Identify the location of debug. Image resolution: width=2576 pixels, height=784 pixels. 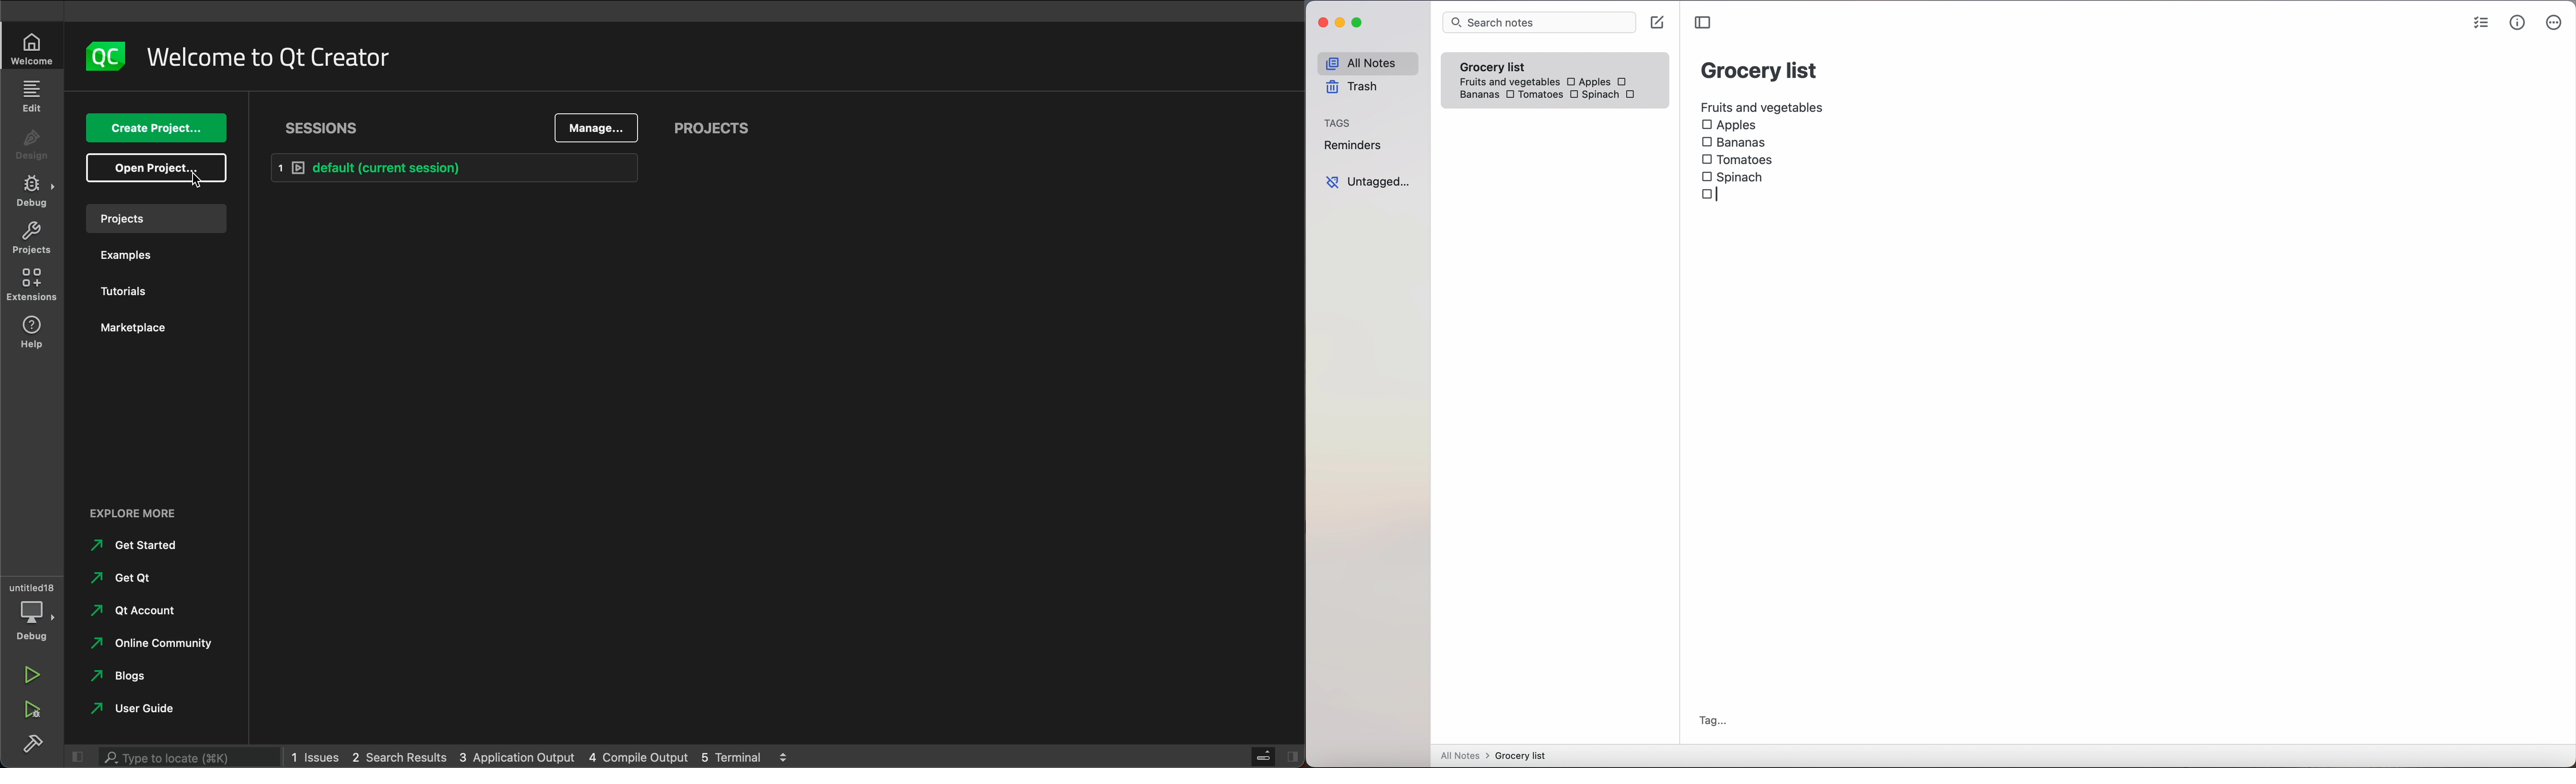
(36, 621).